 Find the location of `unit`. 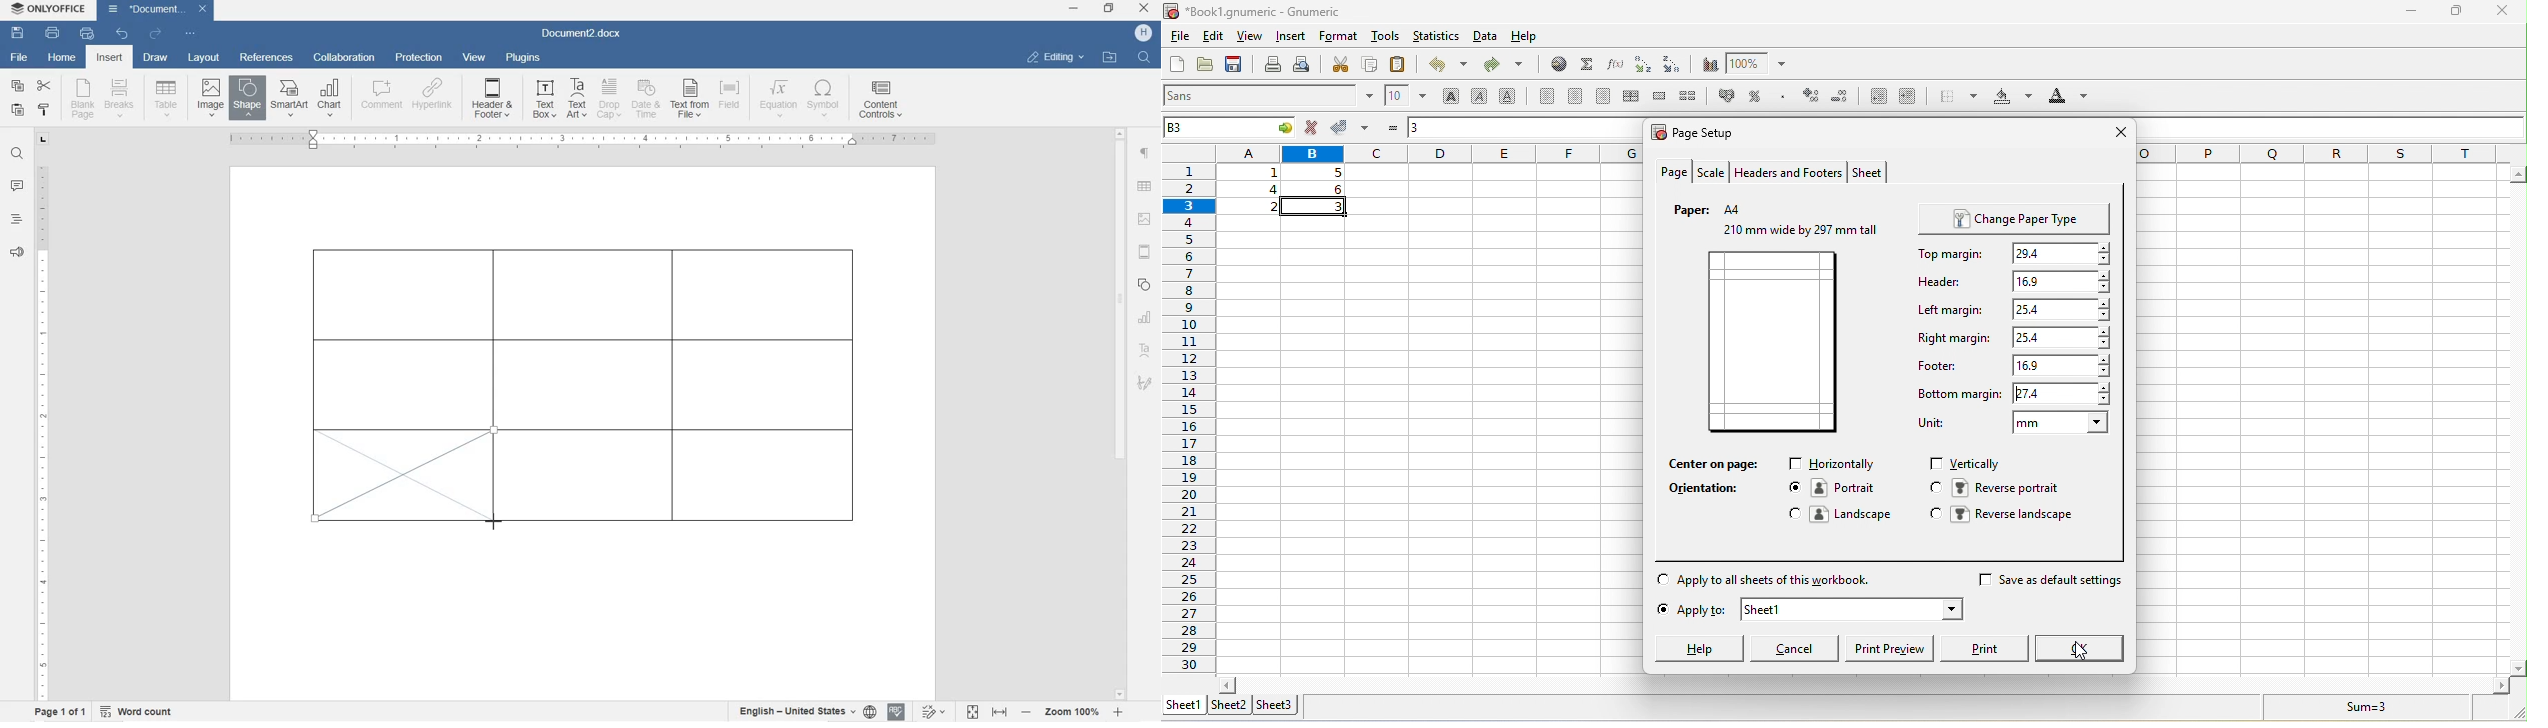

unit is located at coordinates (1931, 424).